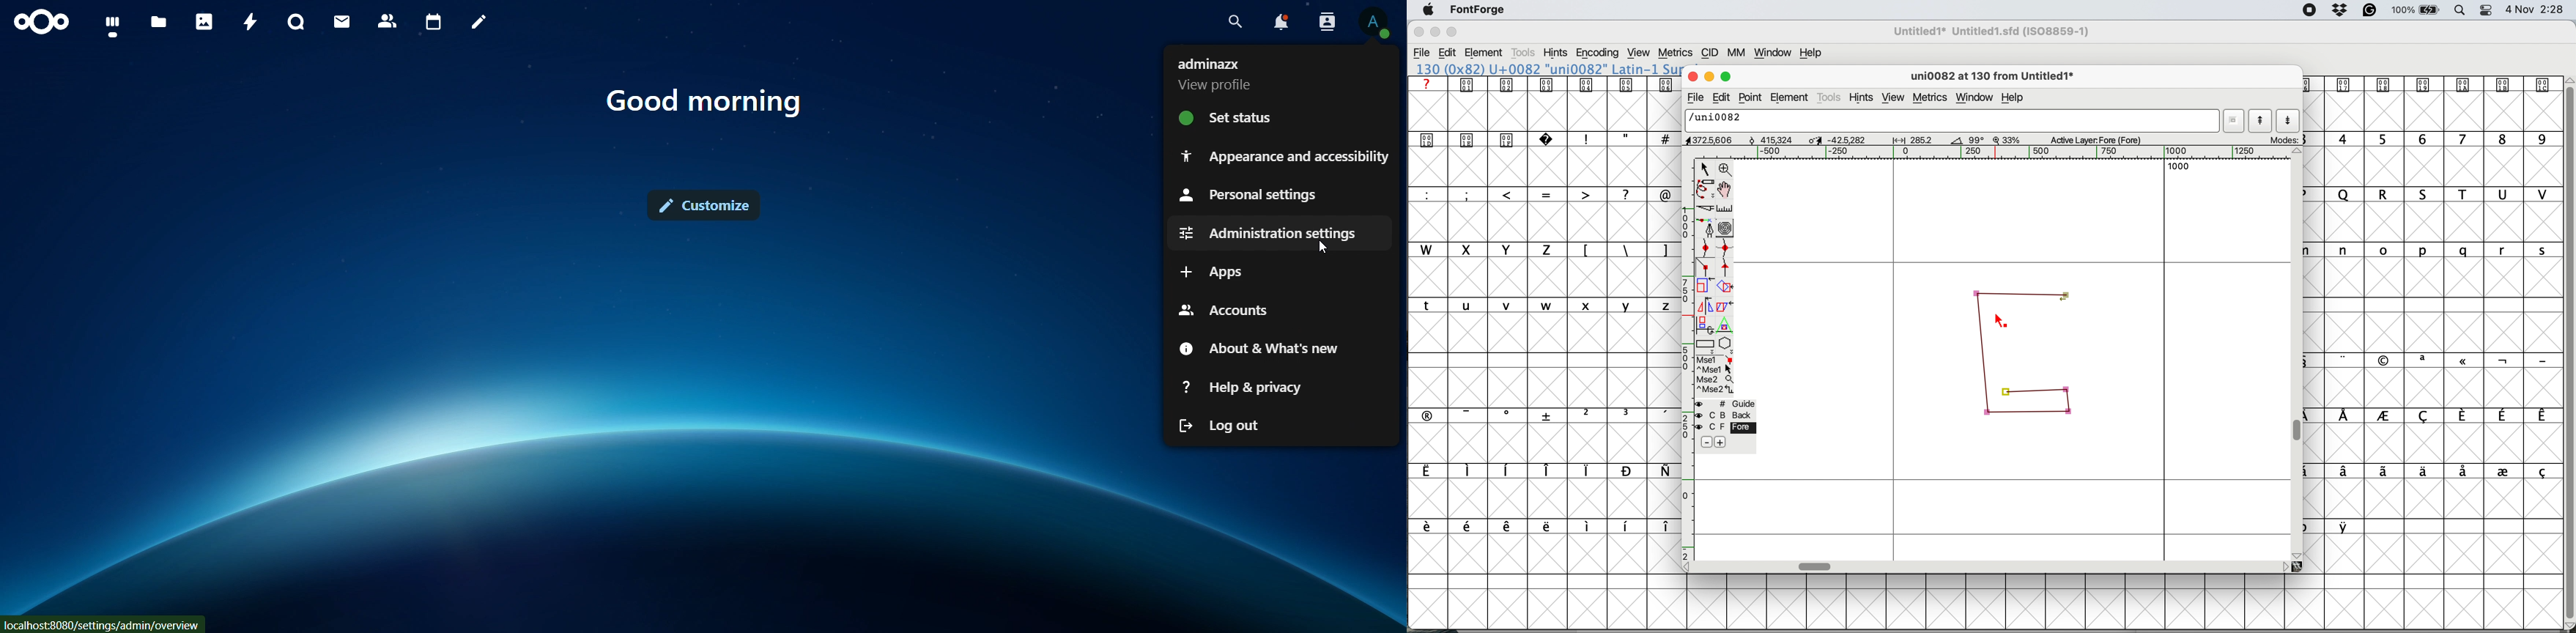 Image resolution: width=2576 pixels, height=644 pixels. I want to click on symbols, so click(1547, 85).